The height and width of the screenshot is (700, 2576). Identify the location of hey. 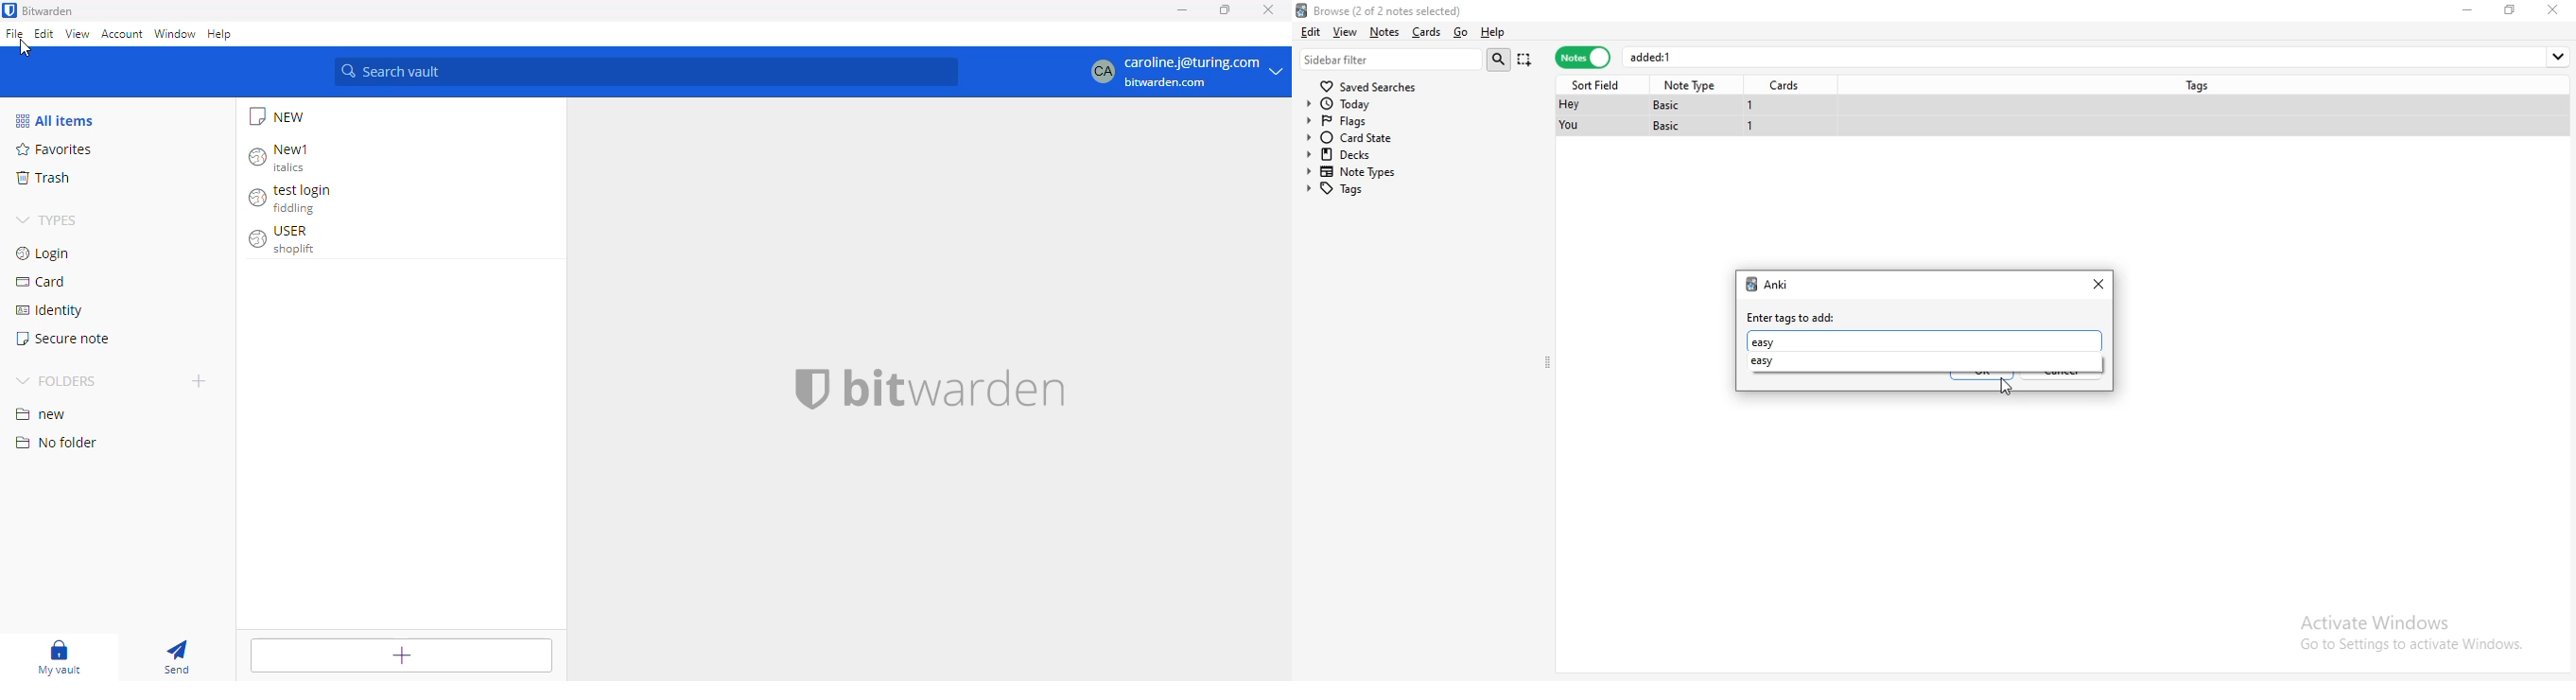
(1568, 105).